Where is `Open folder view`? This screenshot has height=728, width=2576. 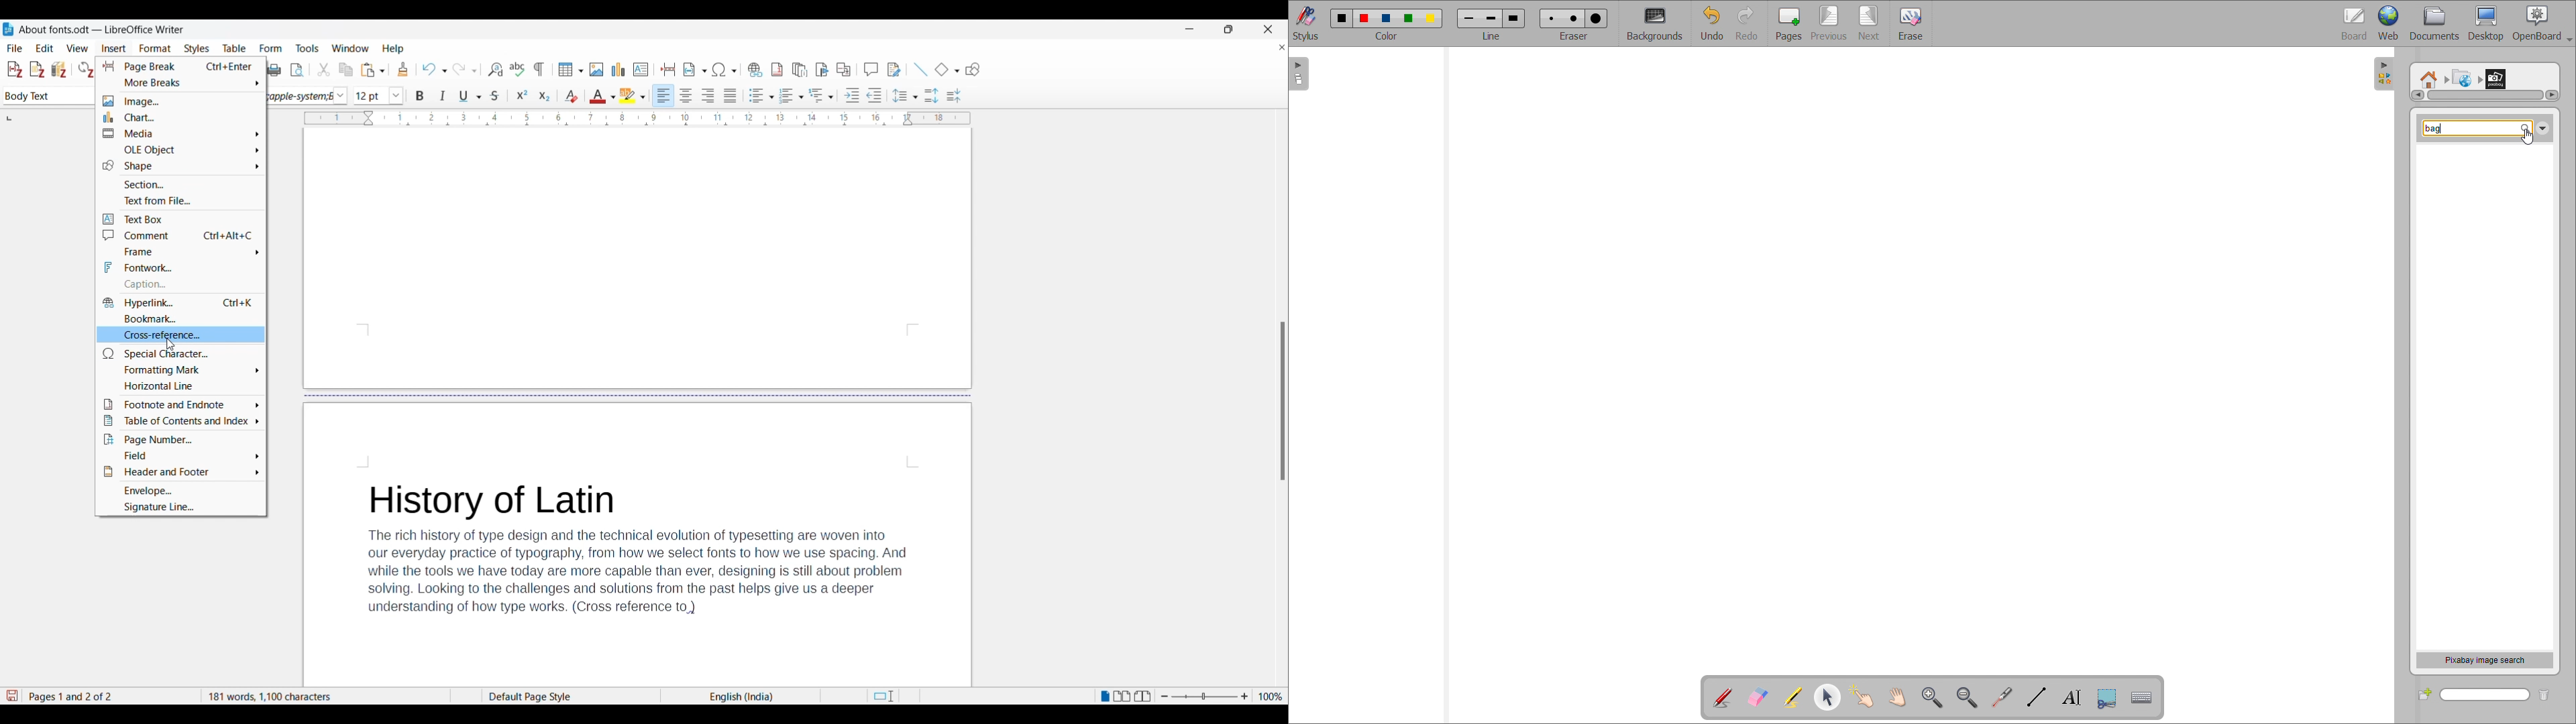
Open folder view is located at coordinates (2390, 76).